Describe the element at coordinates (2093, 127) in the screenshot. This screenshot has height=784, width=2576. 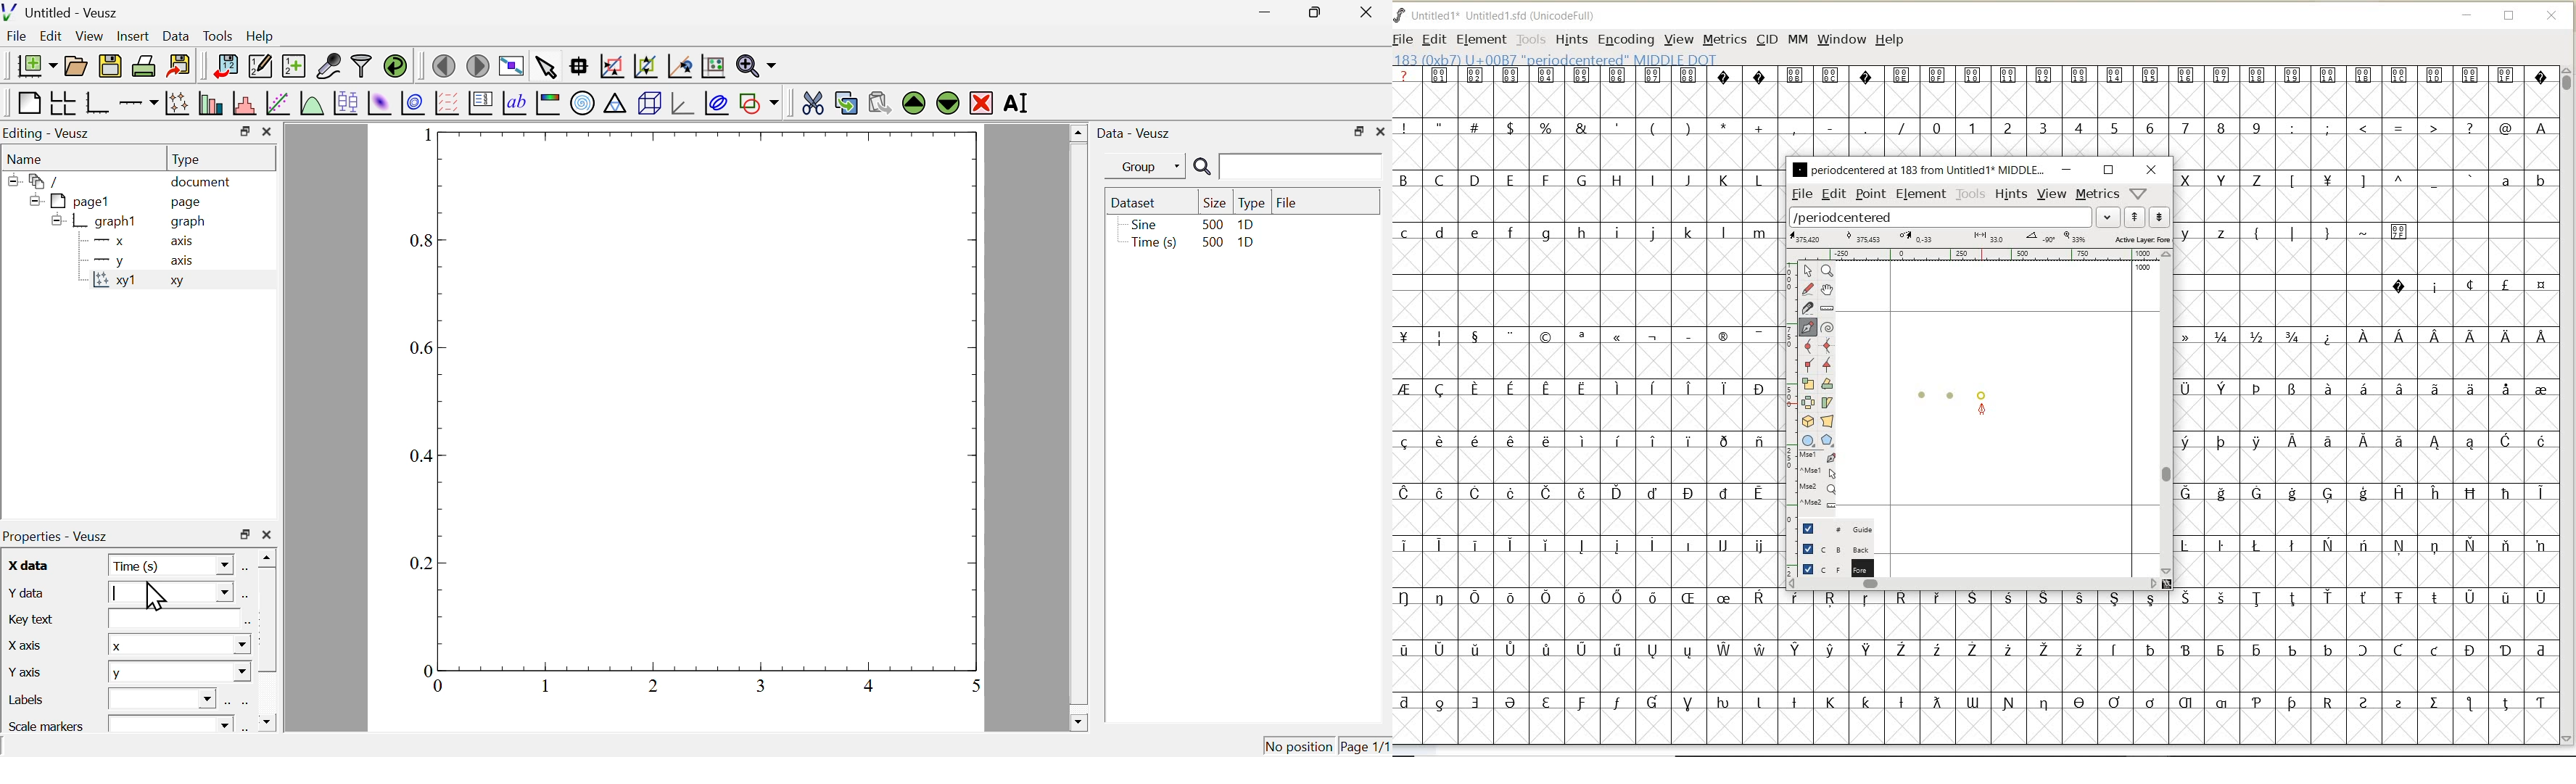
I see `numbers` at that location.